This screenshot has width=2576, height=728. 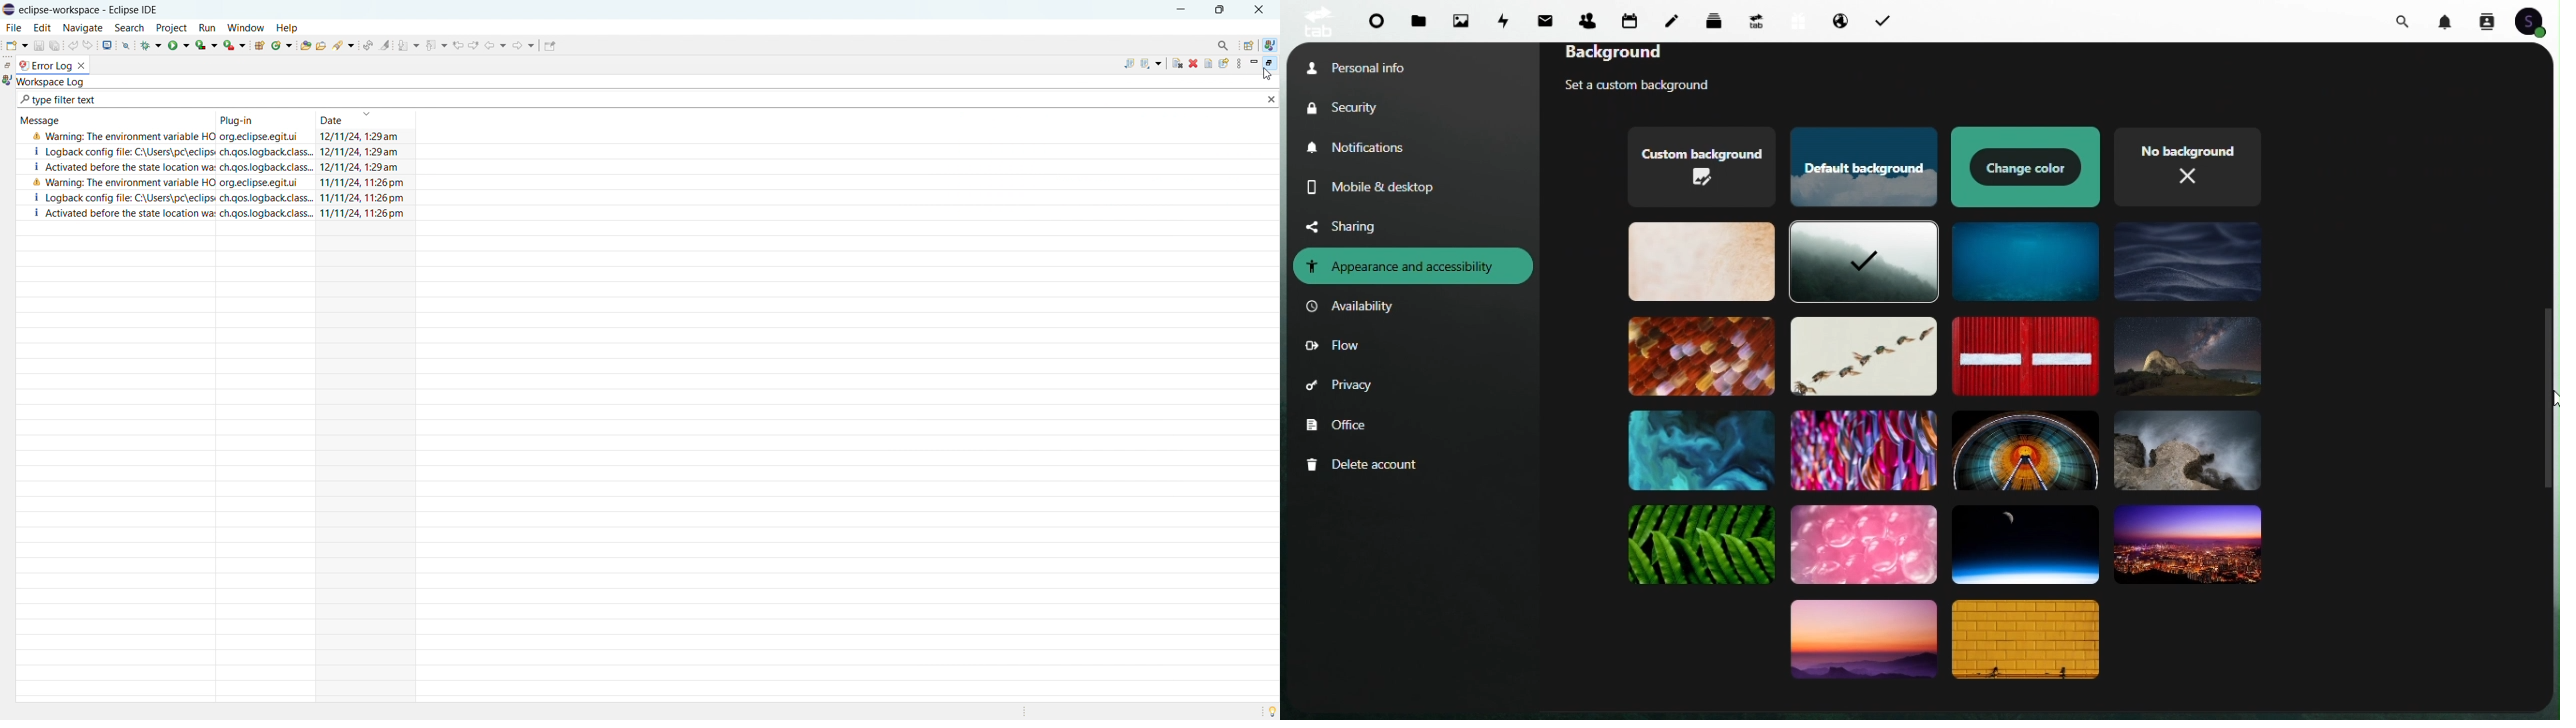 I want to click on clear log viewer, so click(x=1177, y=63).